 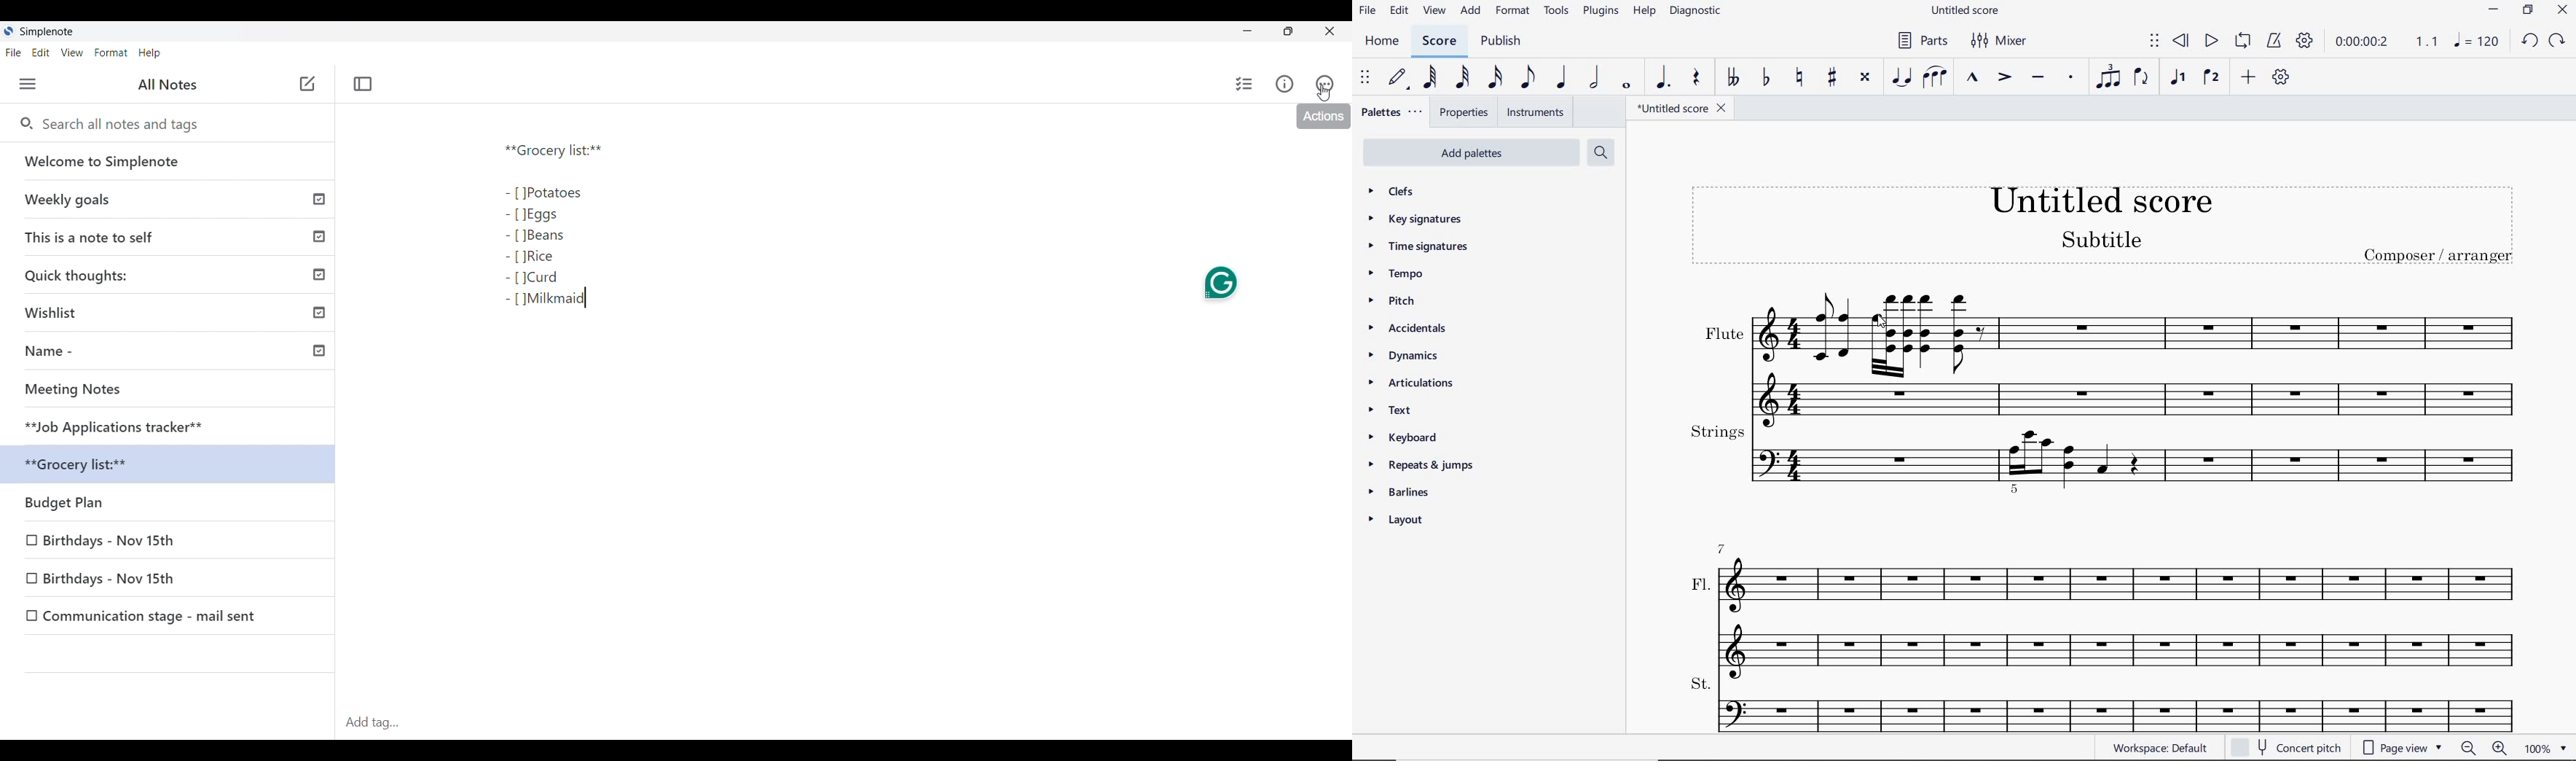 I want to click on Fl., so click(x=2114, y=604).